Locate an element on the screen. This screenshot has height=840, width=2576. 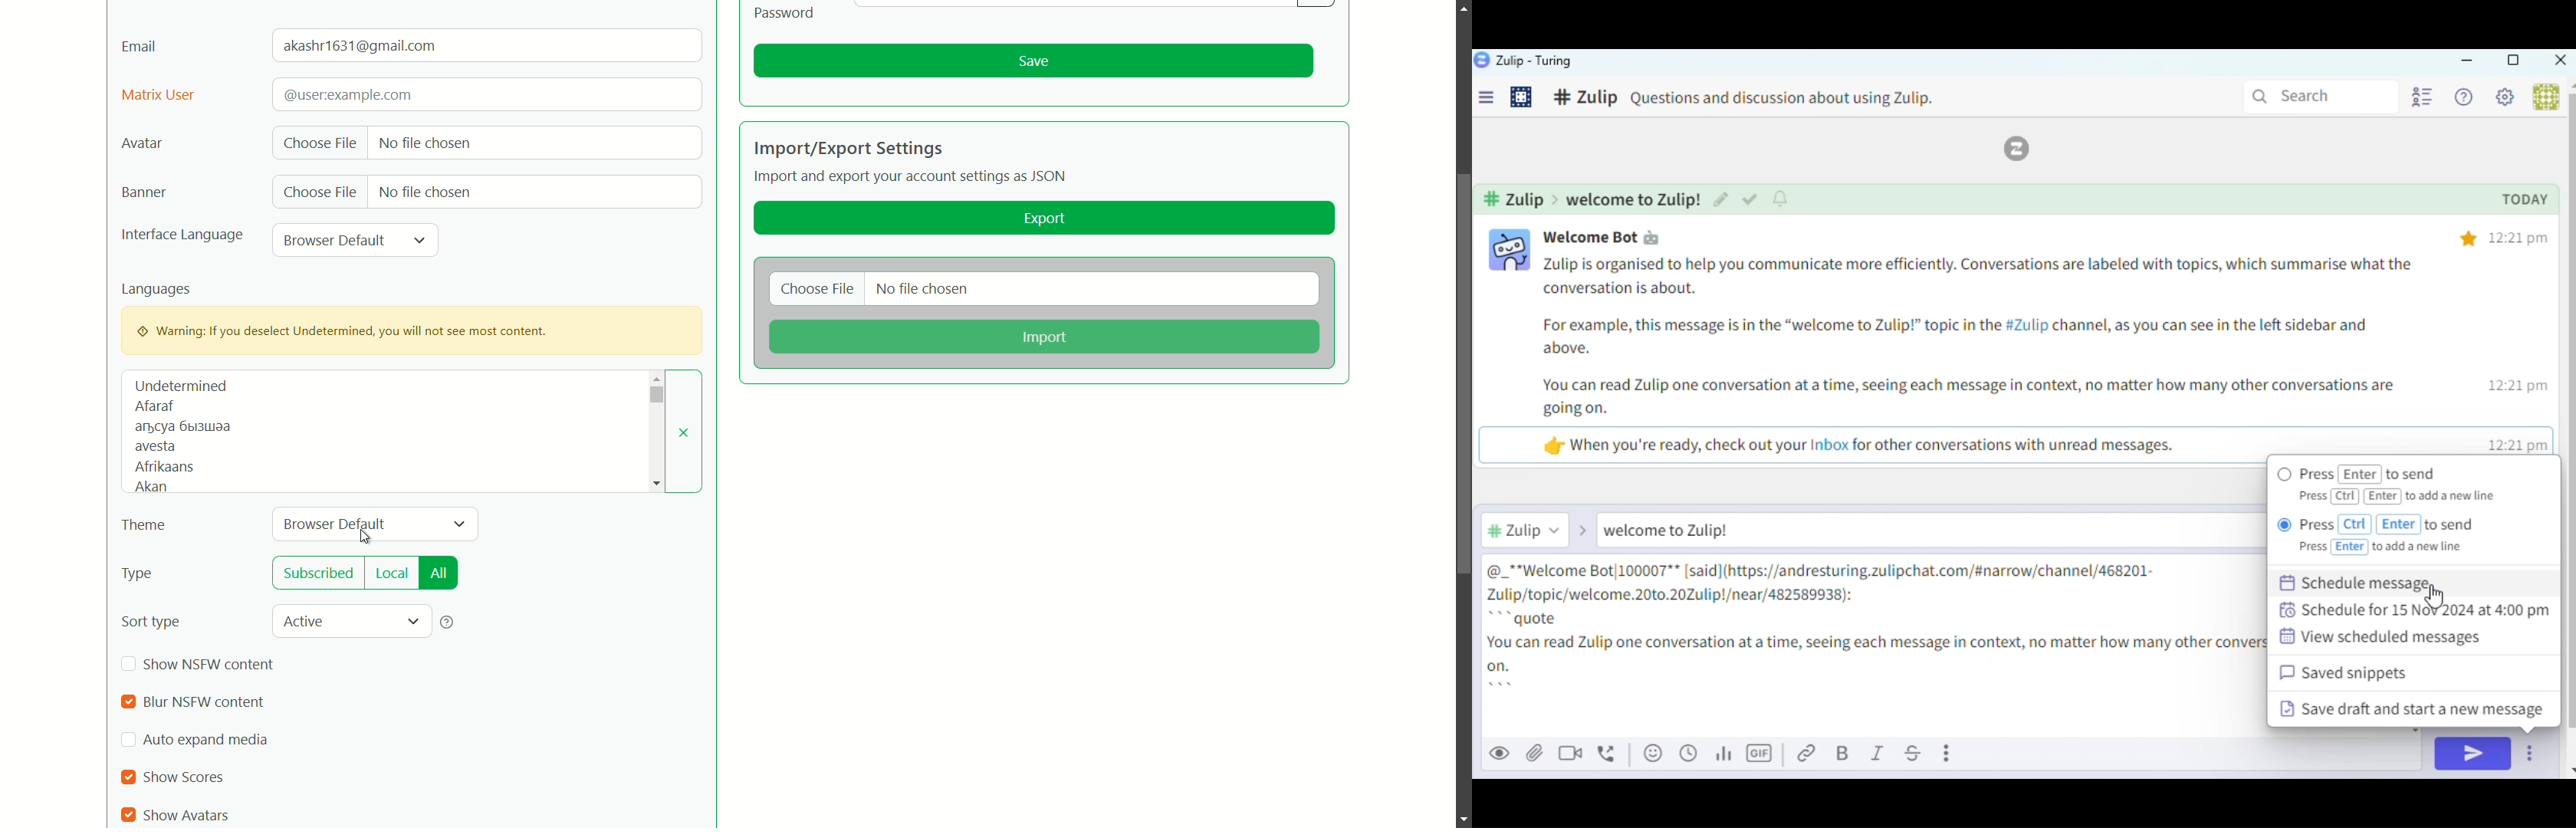
no file chosen is located at coordinates (923, 291).